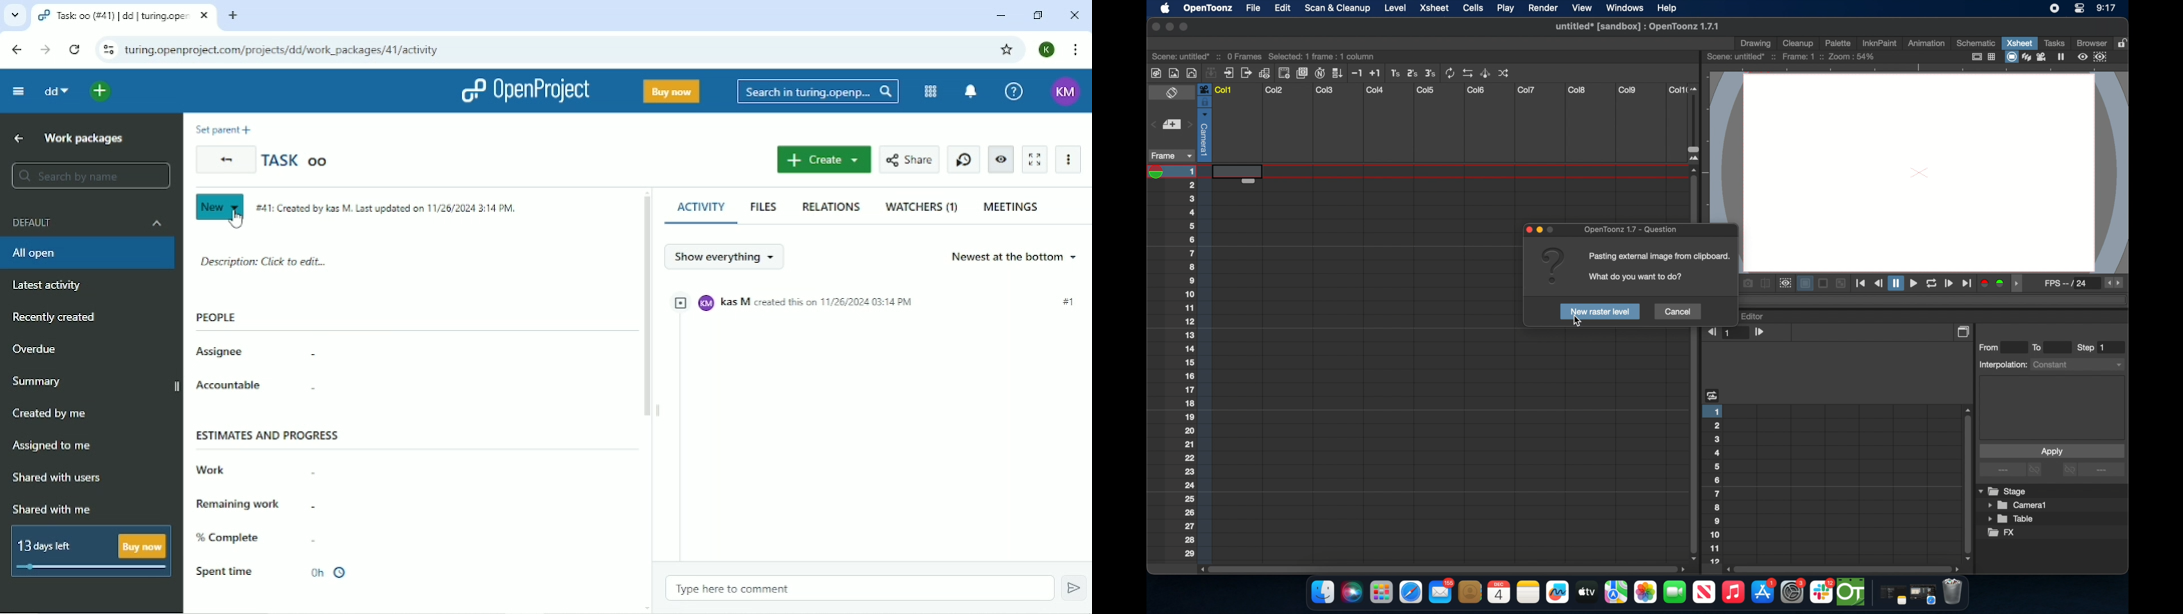  I want to click on Open quick add menu, so click(100, 92).